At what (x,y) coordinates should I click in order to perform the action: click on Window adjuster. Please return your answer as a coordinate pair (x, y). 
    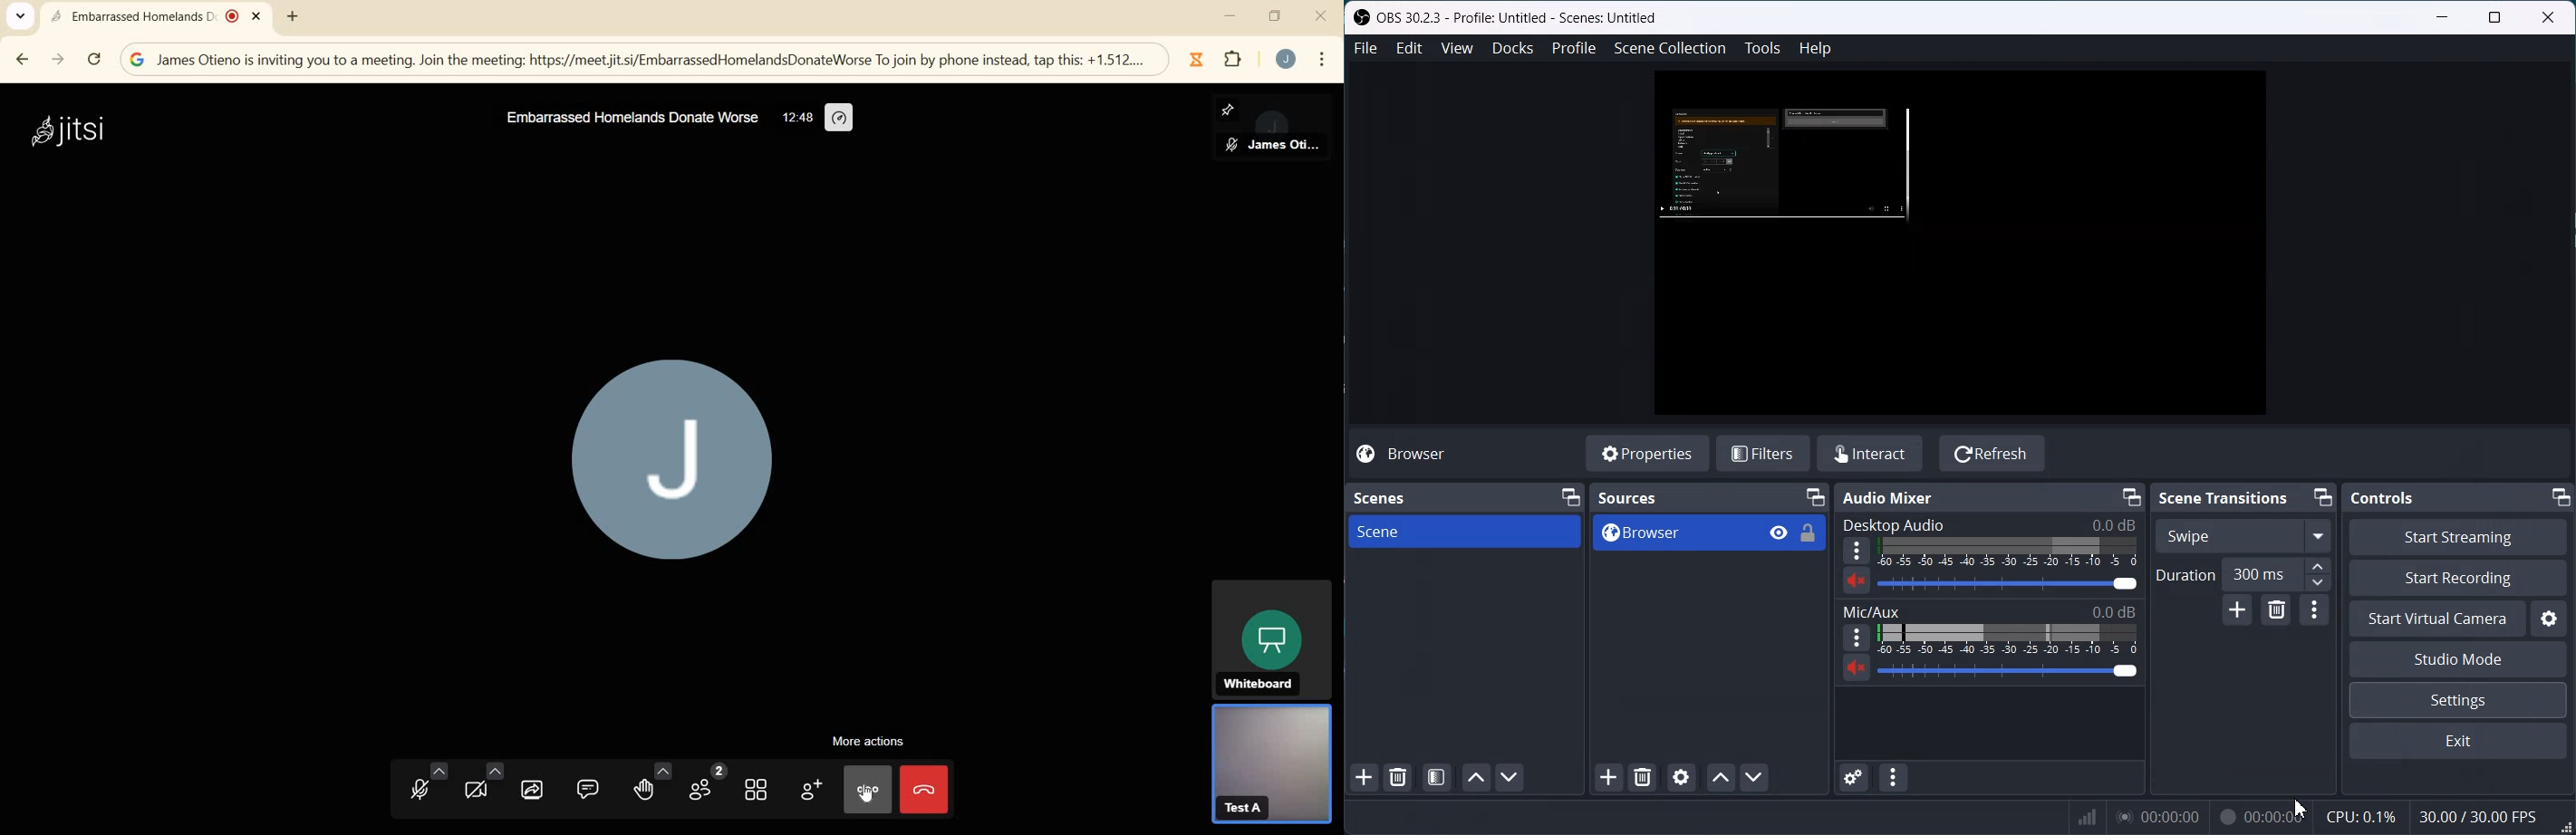
    Looking at the image, I should click on (2566, 827).